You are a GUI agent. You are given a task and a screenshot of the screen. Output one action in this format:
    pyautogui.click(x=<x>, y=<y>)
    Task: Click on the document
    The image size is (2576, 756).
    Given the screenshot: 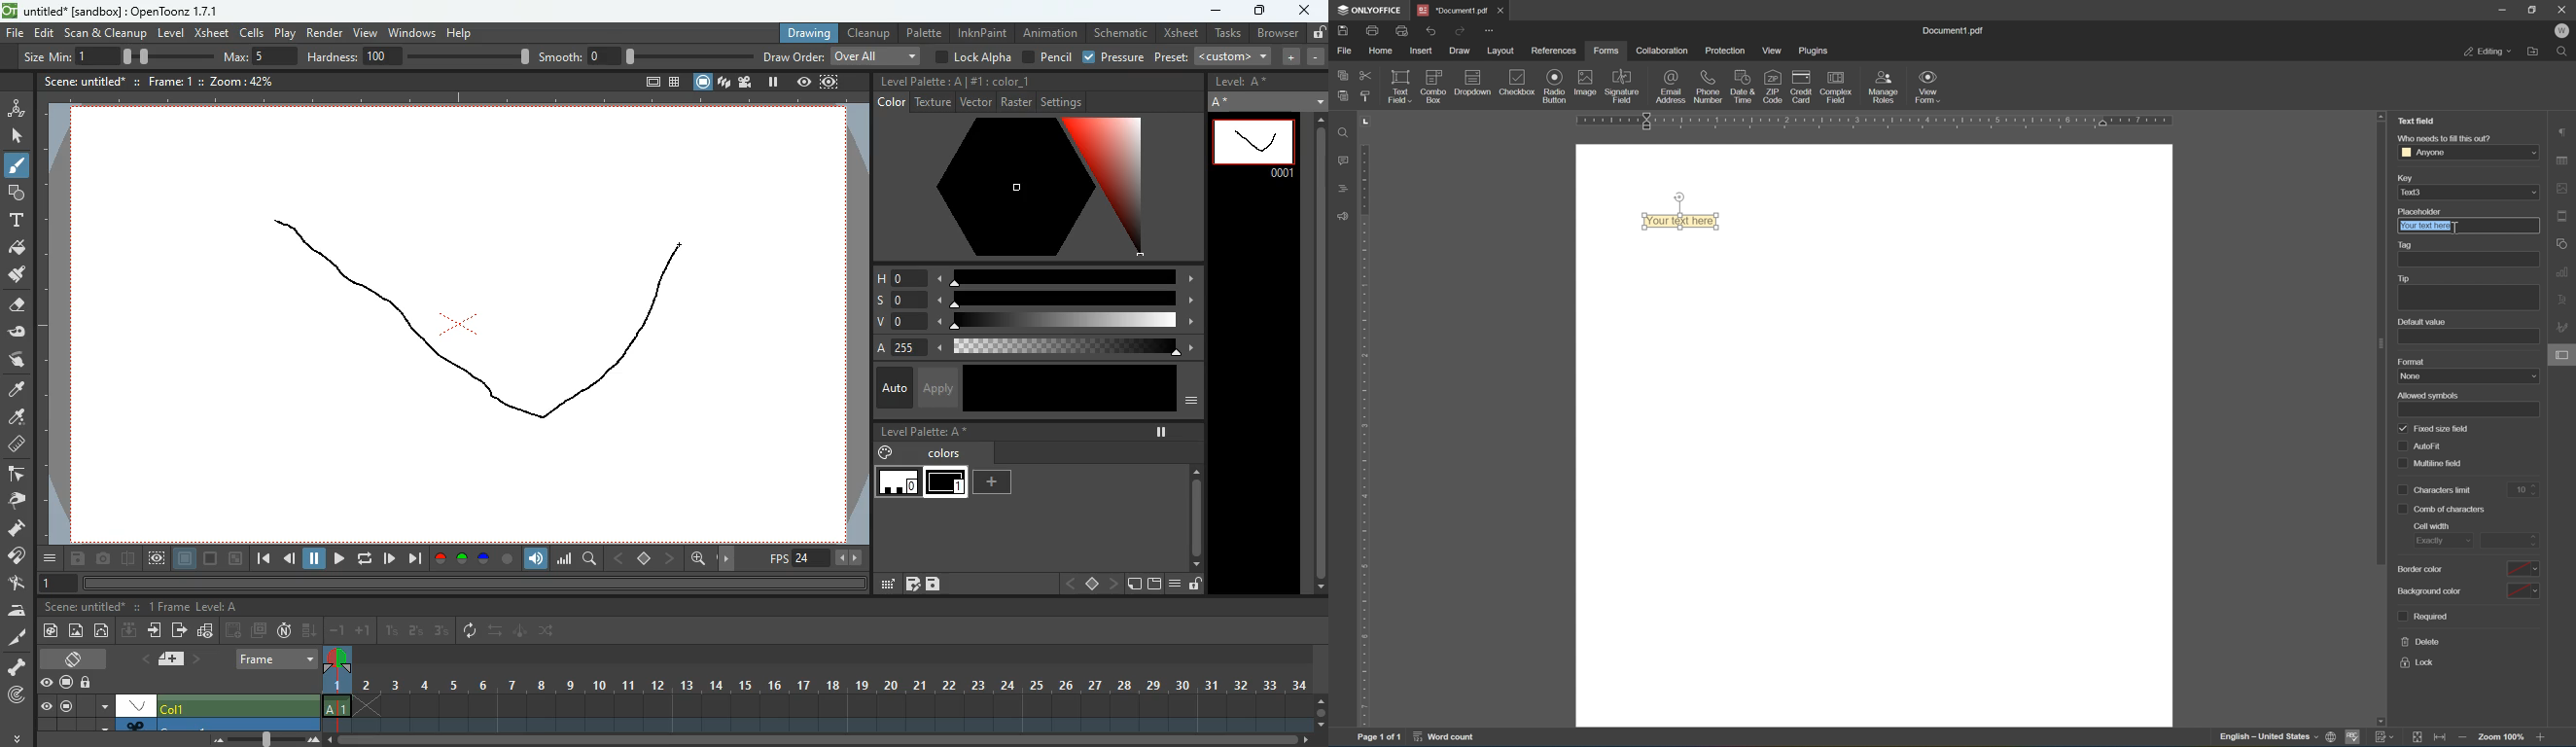 What is the action you would take?
    pyautogui.click(x=650, y=84)
    